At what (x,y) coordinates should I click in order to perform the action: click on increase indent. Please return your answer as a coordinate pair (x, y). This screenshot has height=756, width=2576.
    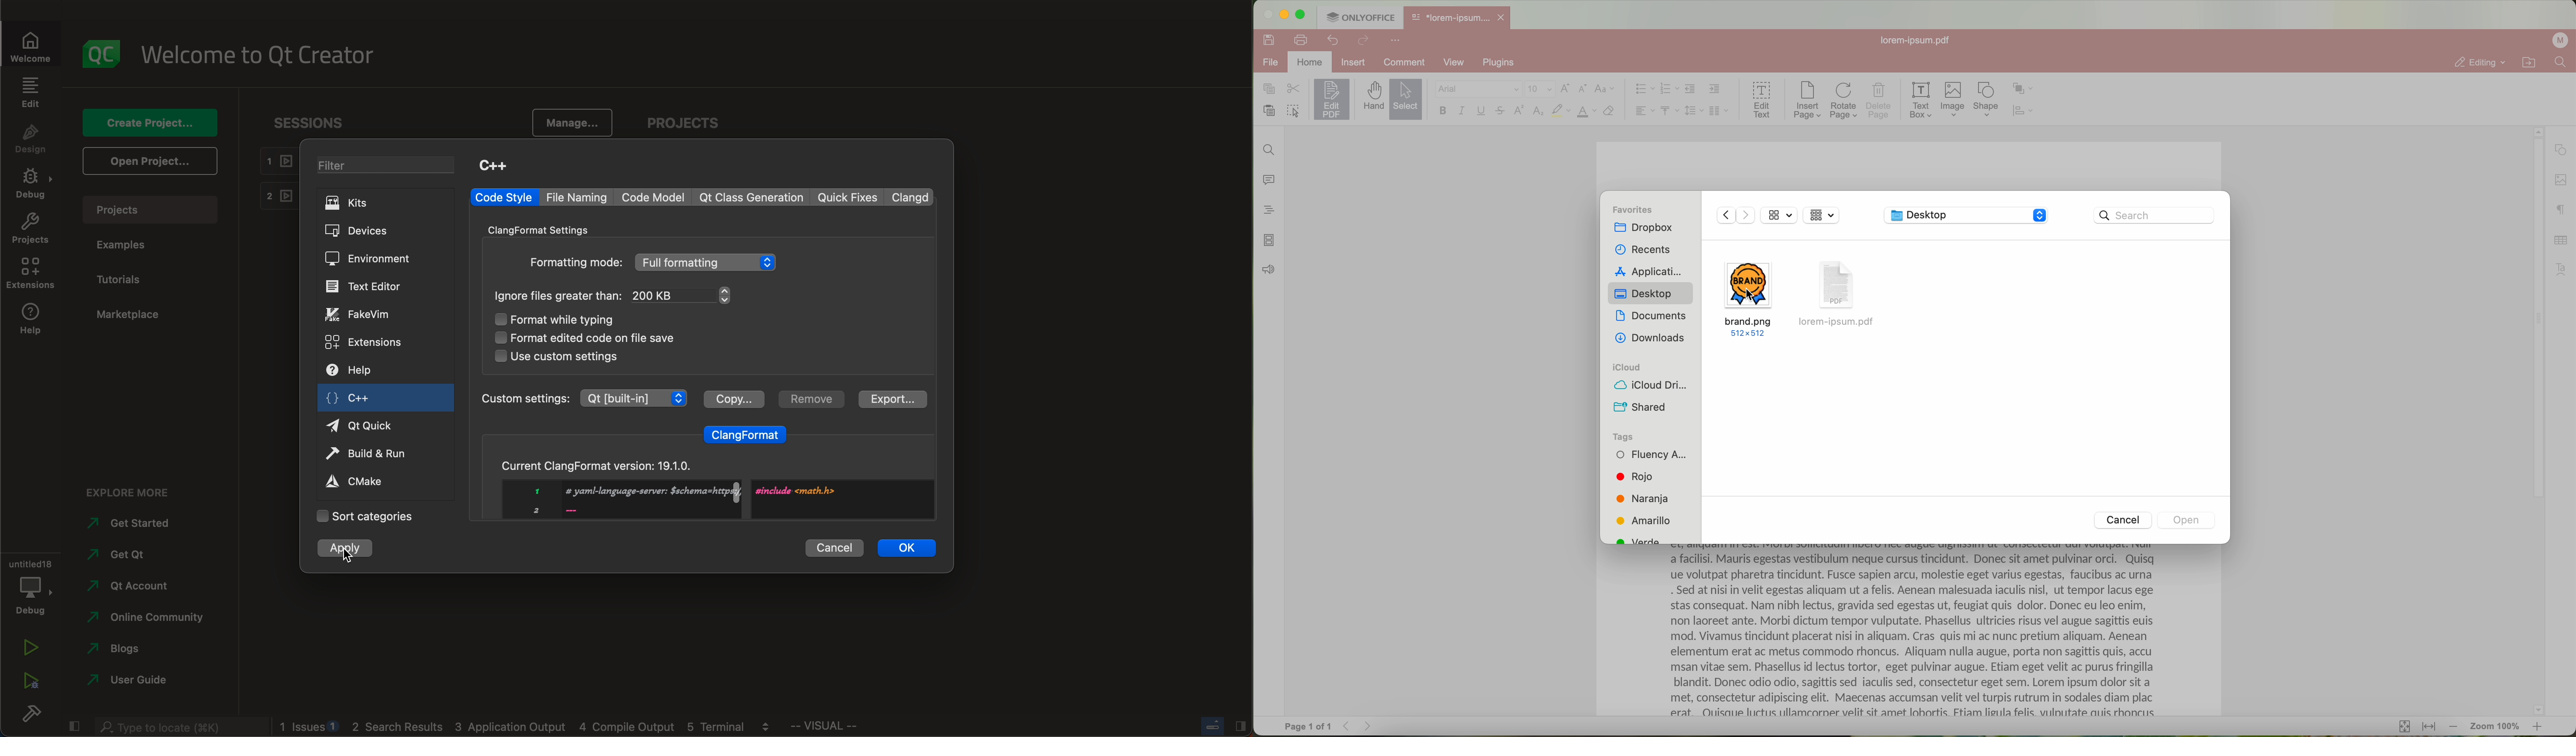
    Looking at the image, I should click on (1715, 88).